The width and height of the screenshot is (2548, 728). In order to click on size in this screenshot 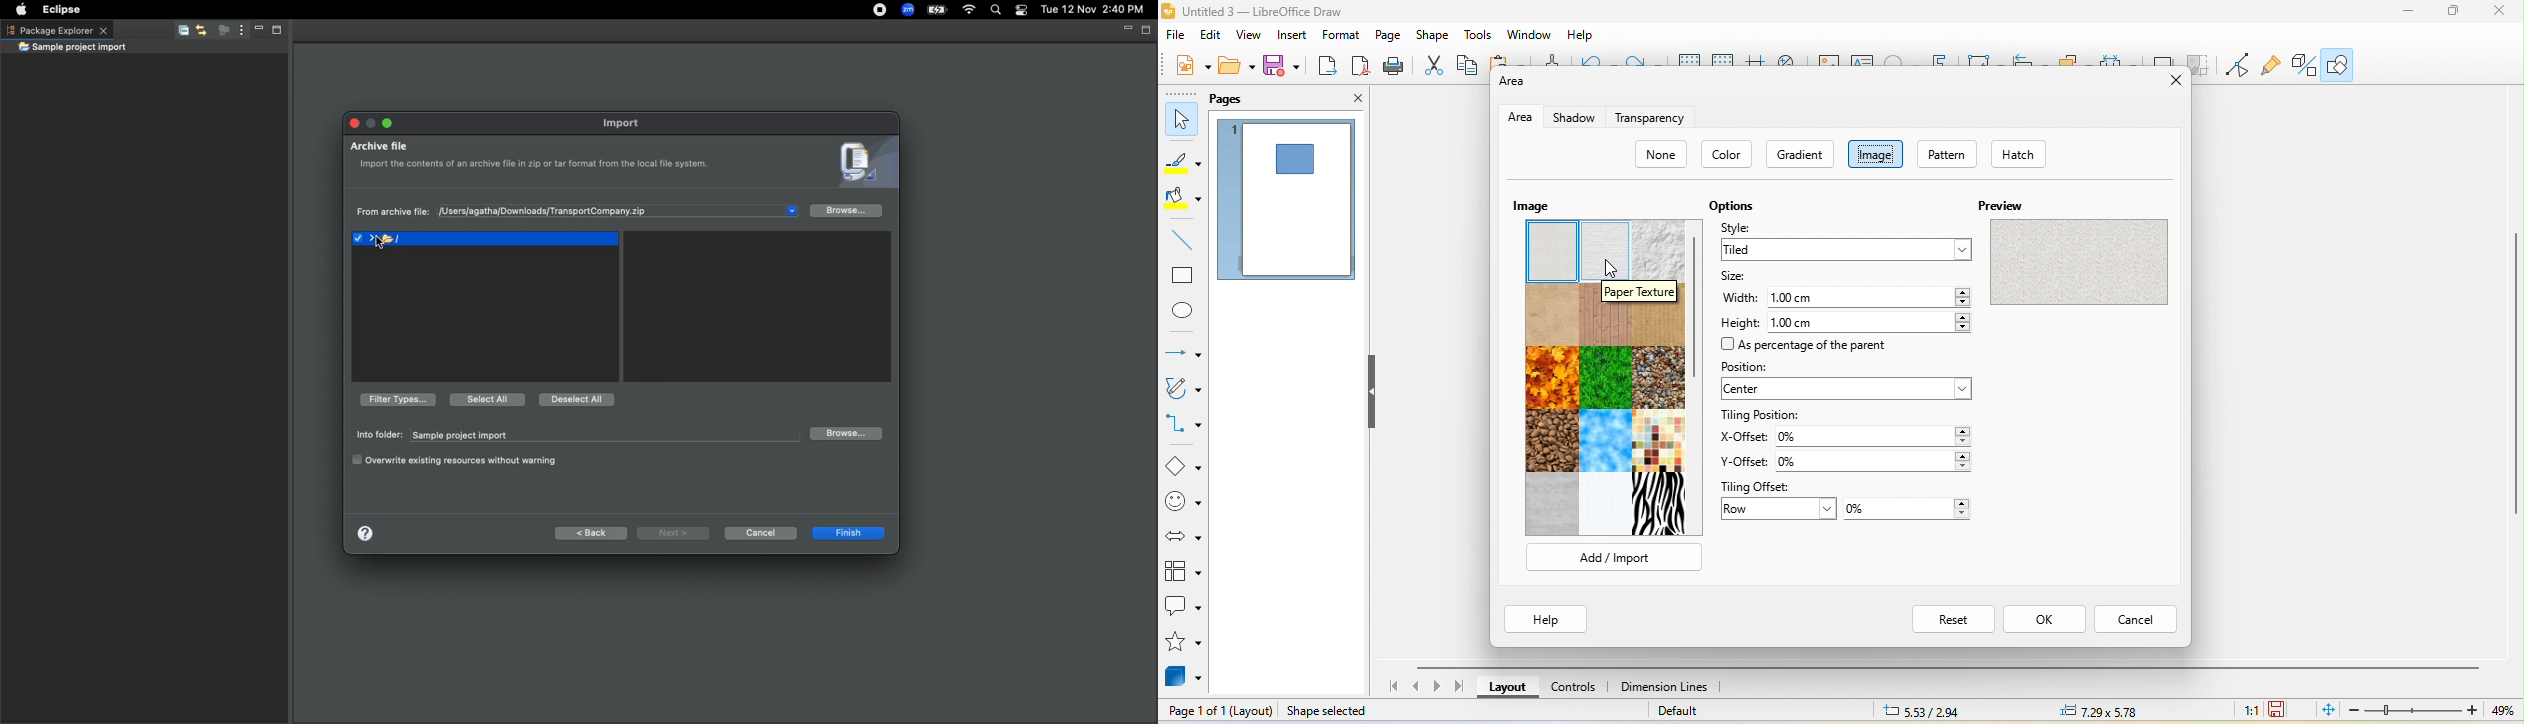, I will do `click(1736, 276)`.